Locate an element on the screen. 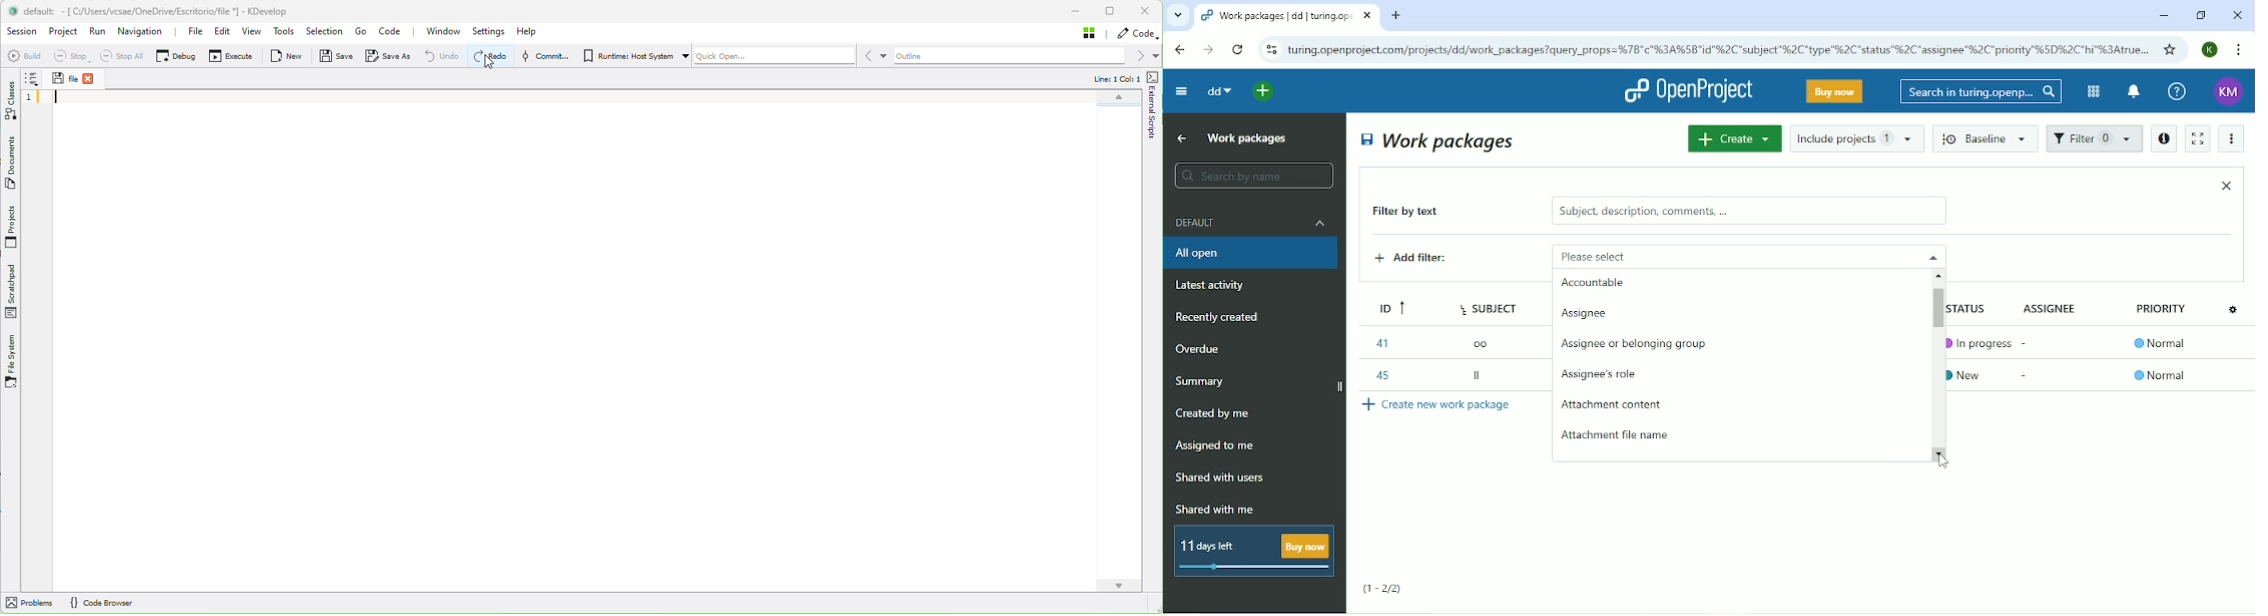  oo is located at coordinates (1486, 342).